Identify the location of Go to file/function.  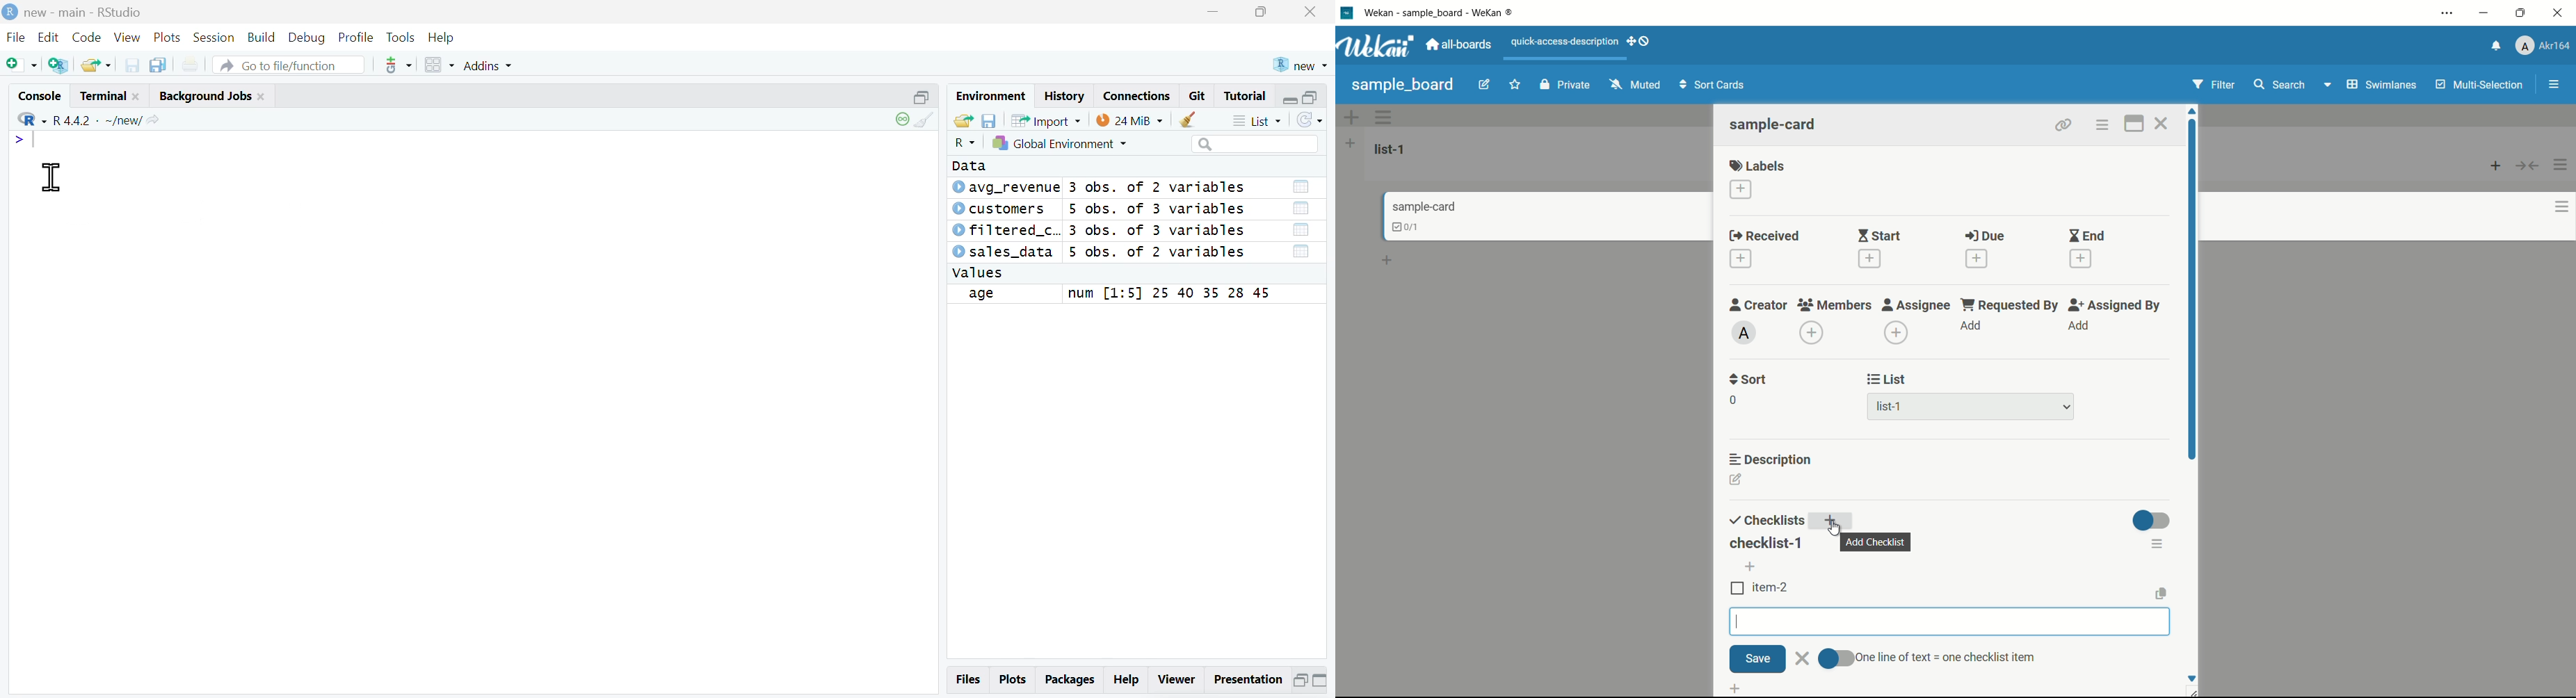
(289, 65).